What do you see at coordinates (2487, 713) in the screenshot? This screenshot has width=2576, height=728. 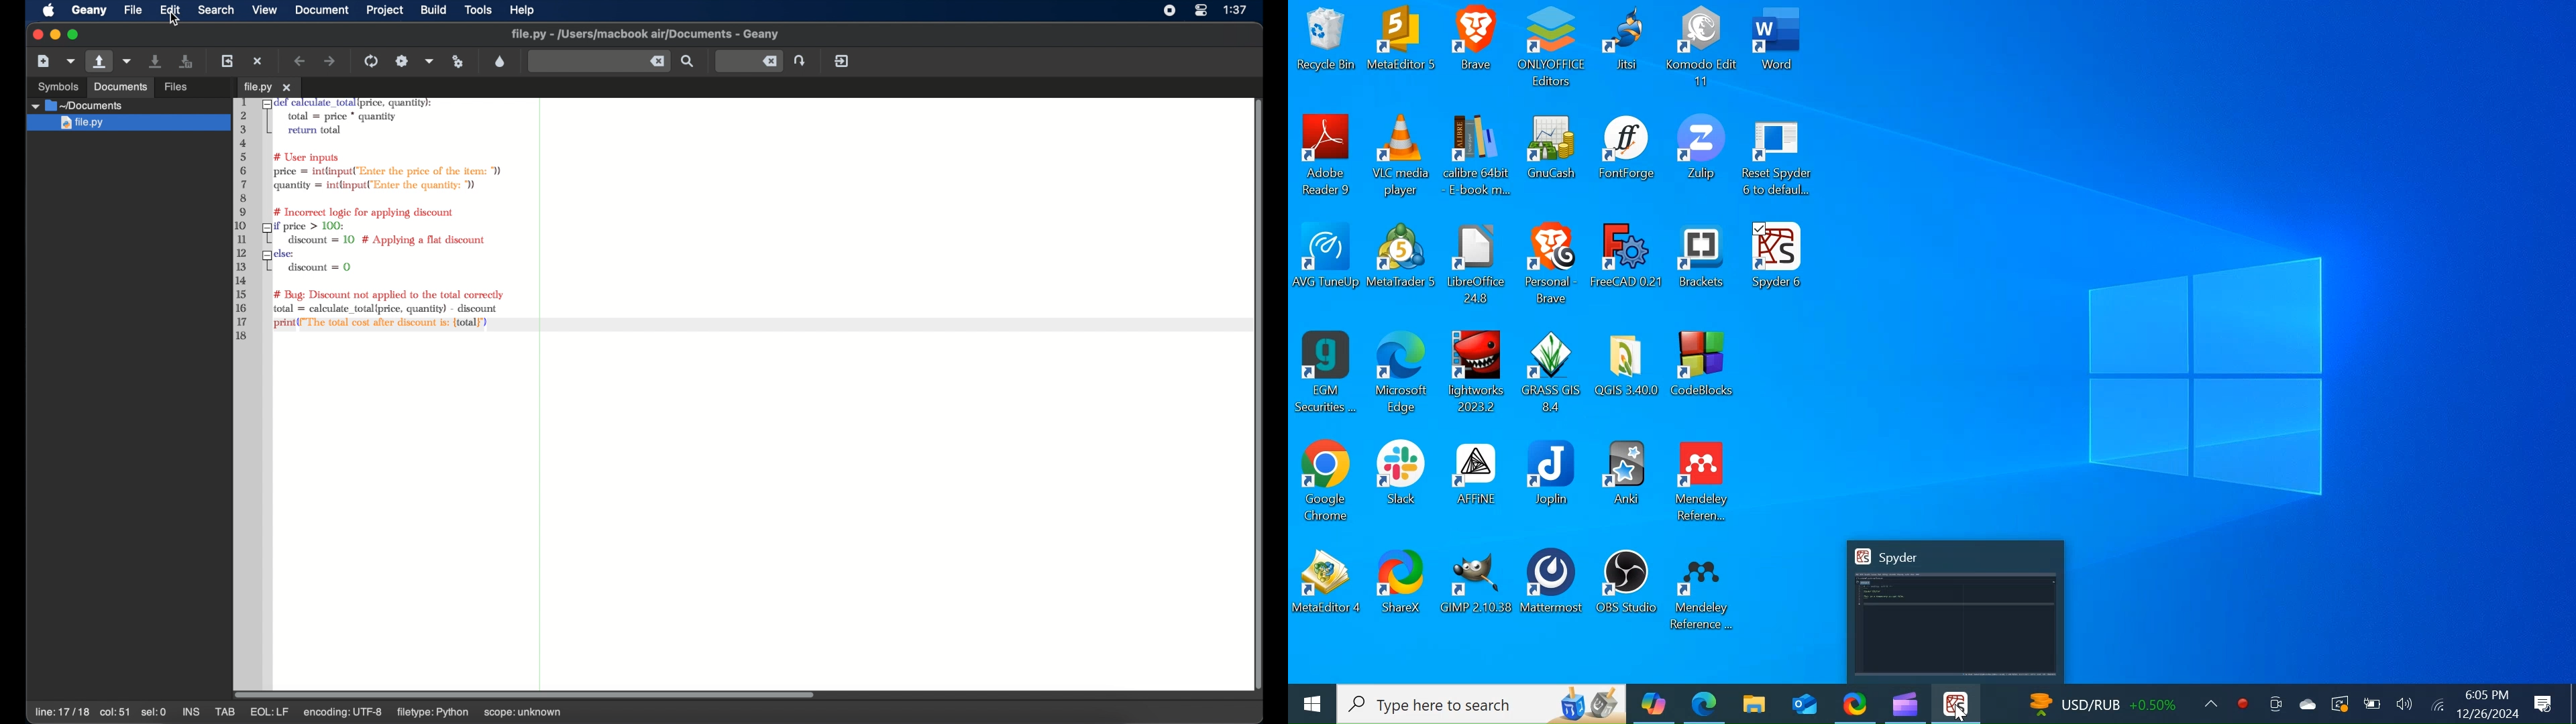 I see `Date` at bounding box center [2487, 713].